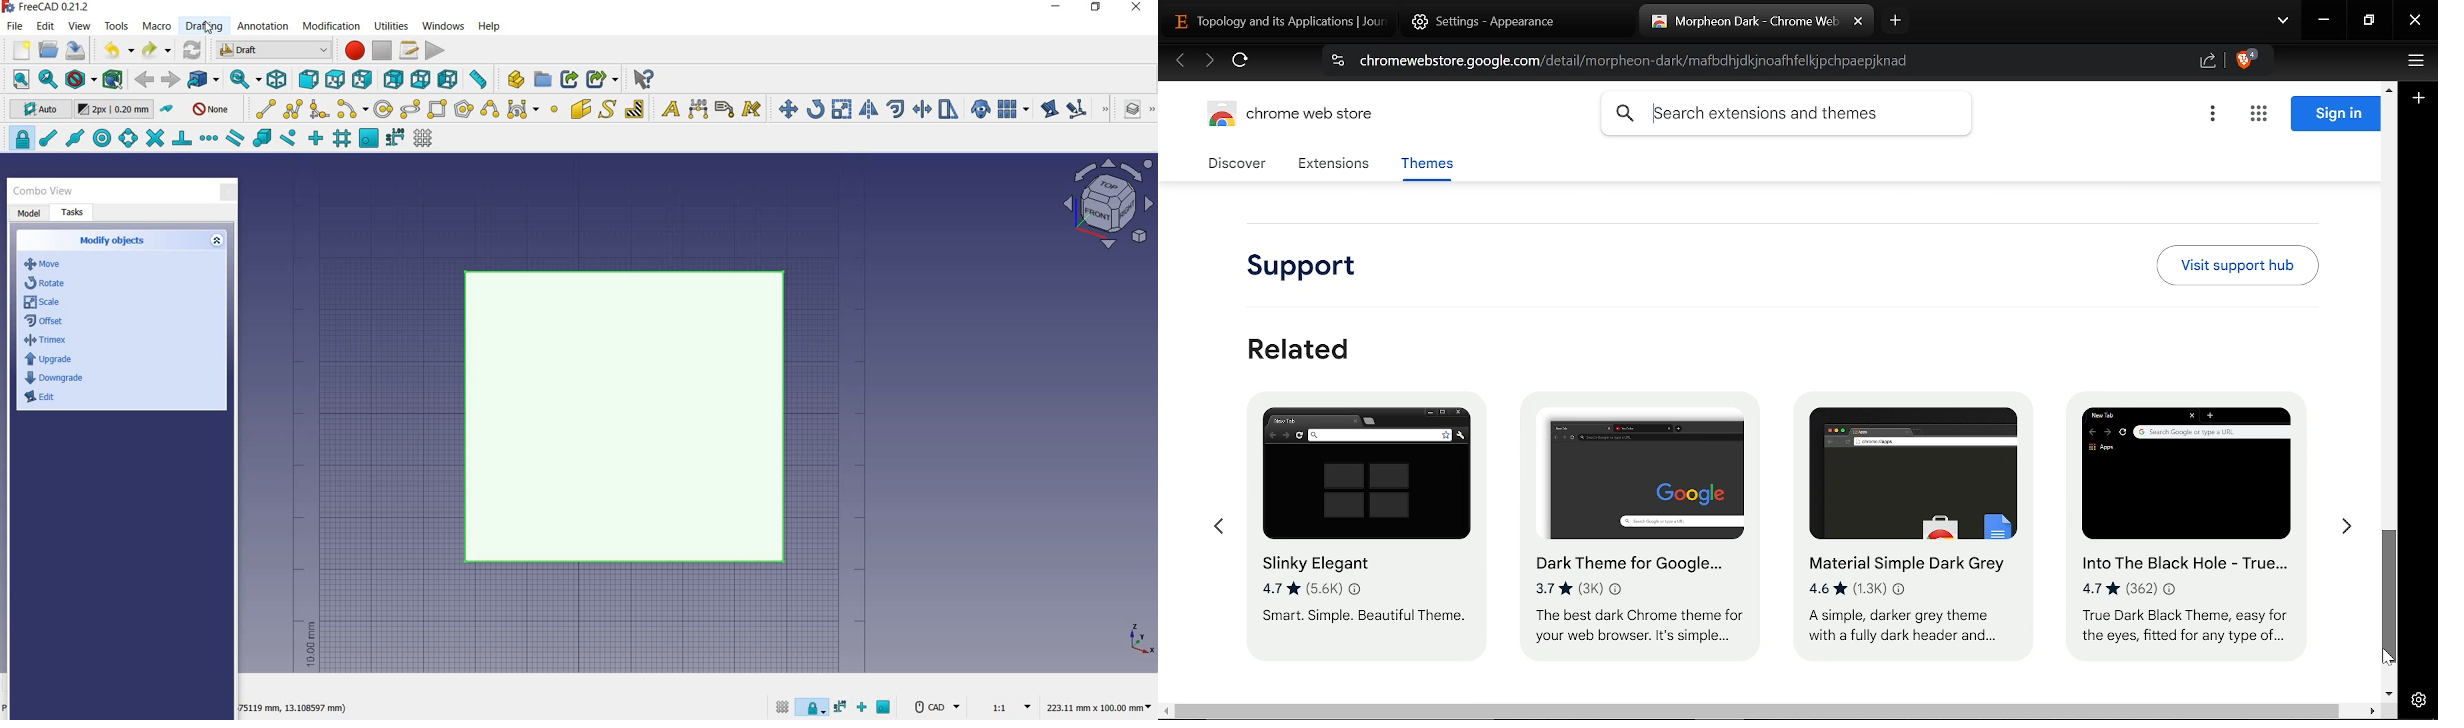  What do you see at coordinates (489, 110) in the screenshot?
I see `b-spline` at bounding box center [489, 110].